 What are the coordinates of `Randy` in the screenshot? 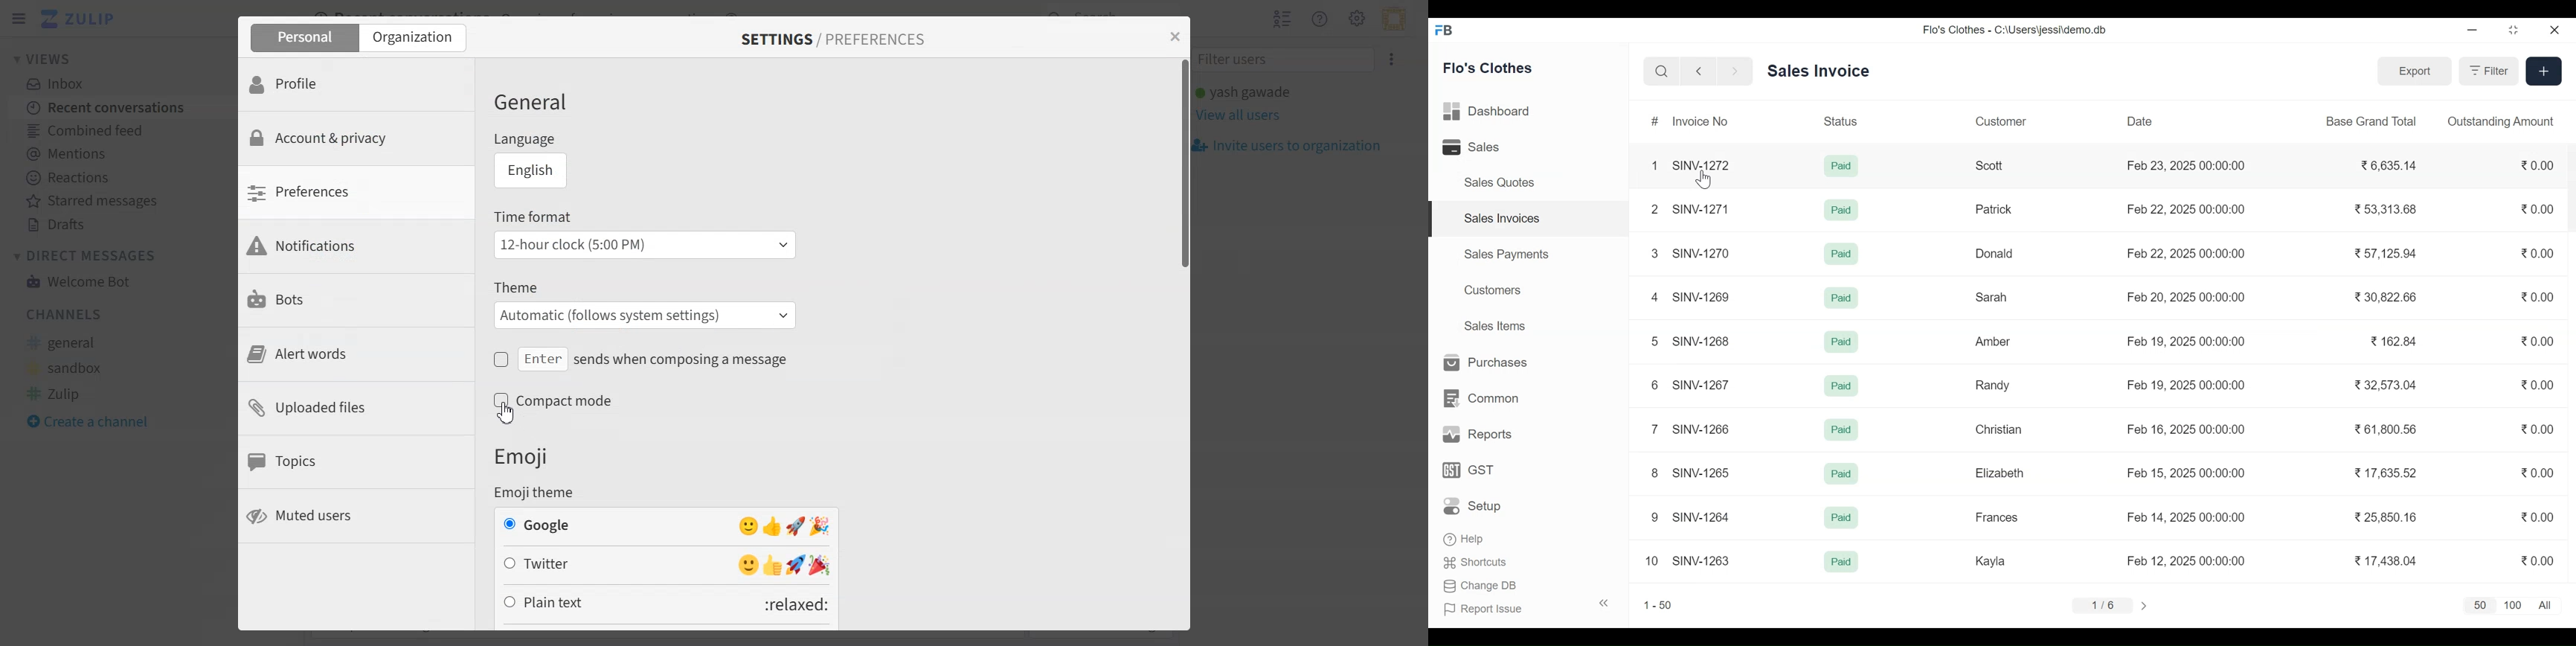 It's located at (1991, 385).